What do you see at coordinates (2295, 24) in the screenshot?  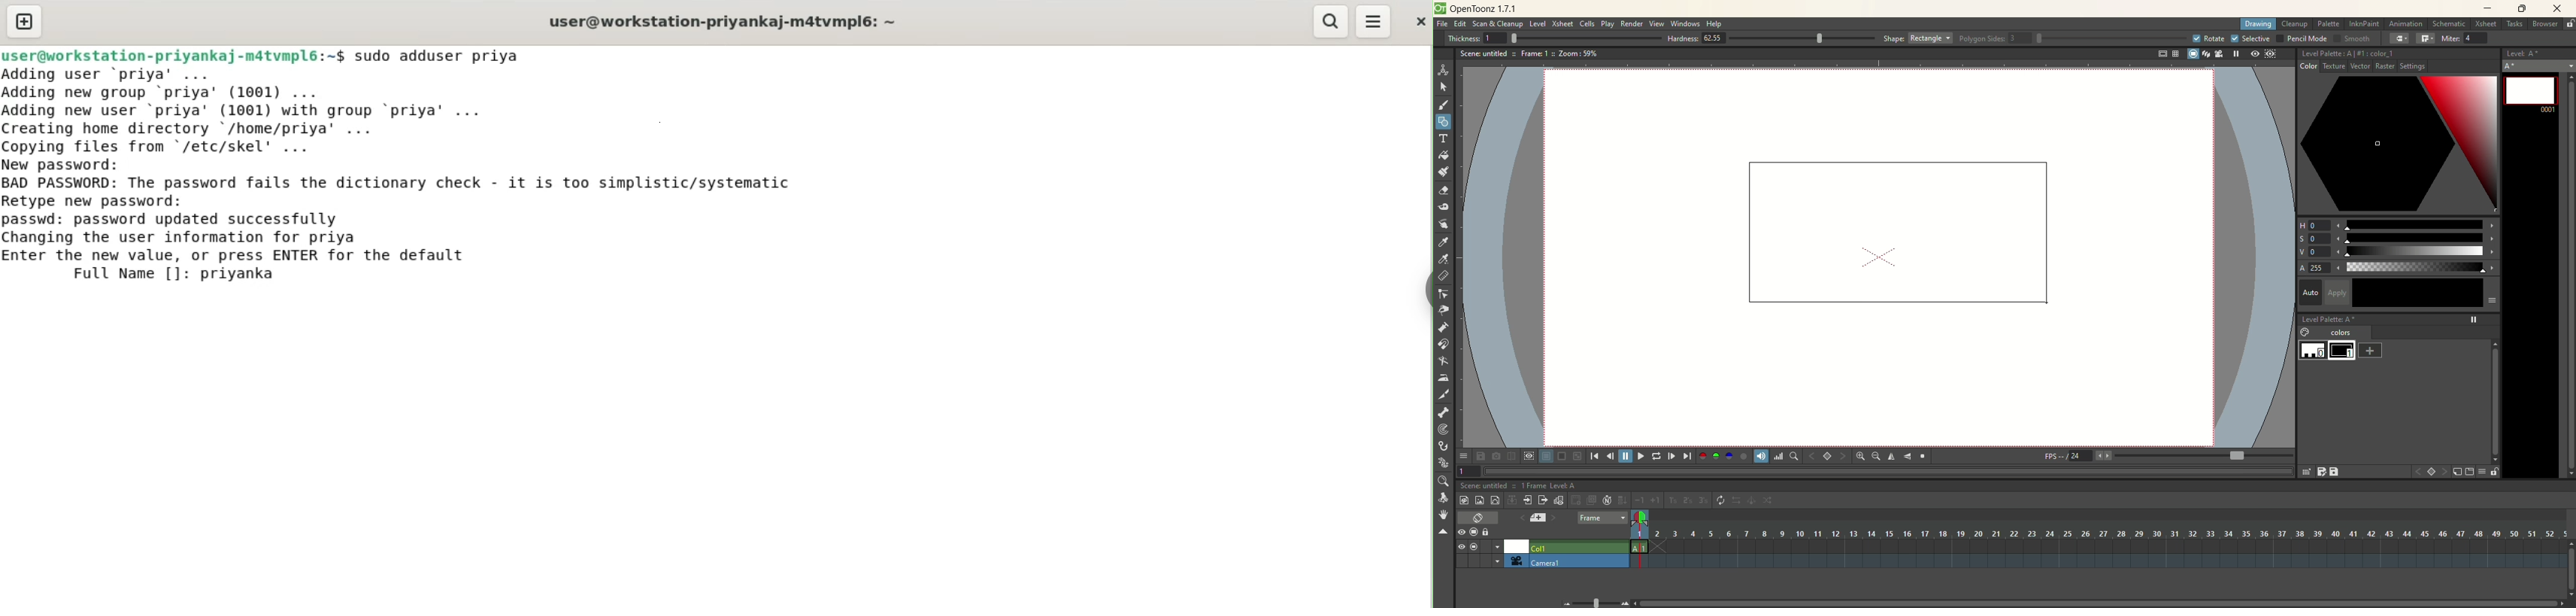 I see `clean up` at bounding box center [2295, 24].